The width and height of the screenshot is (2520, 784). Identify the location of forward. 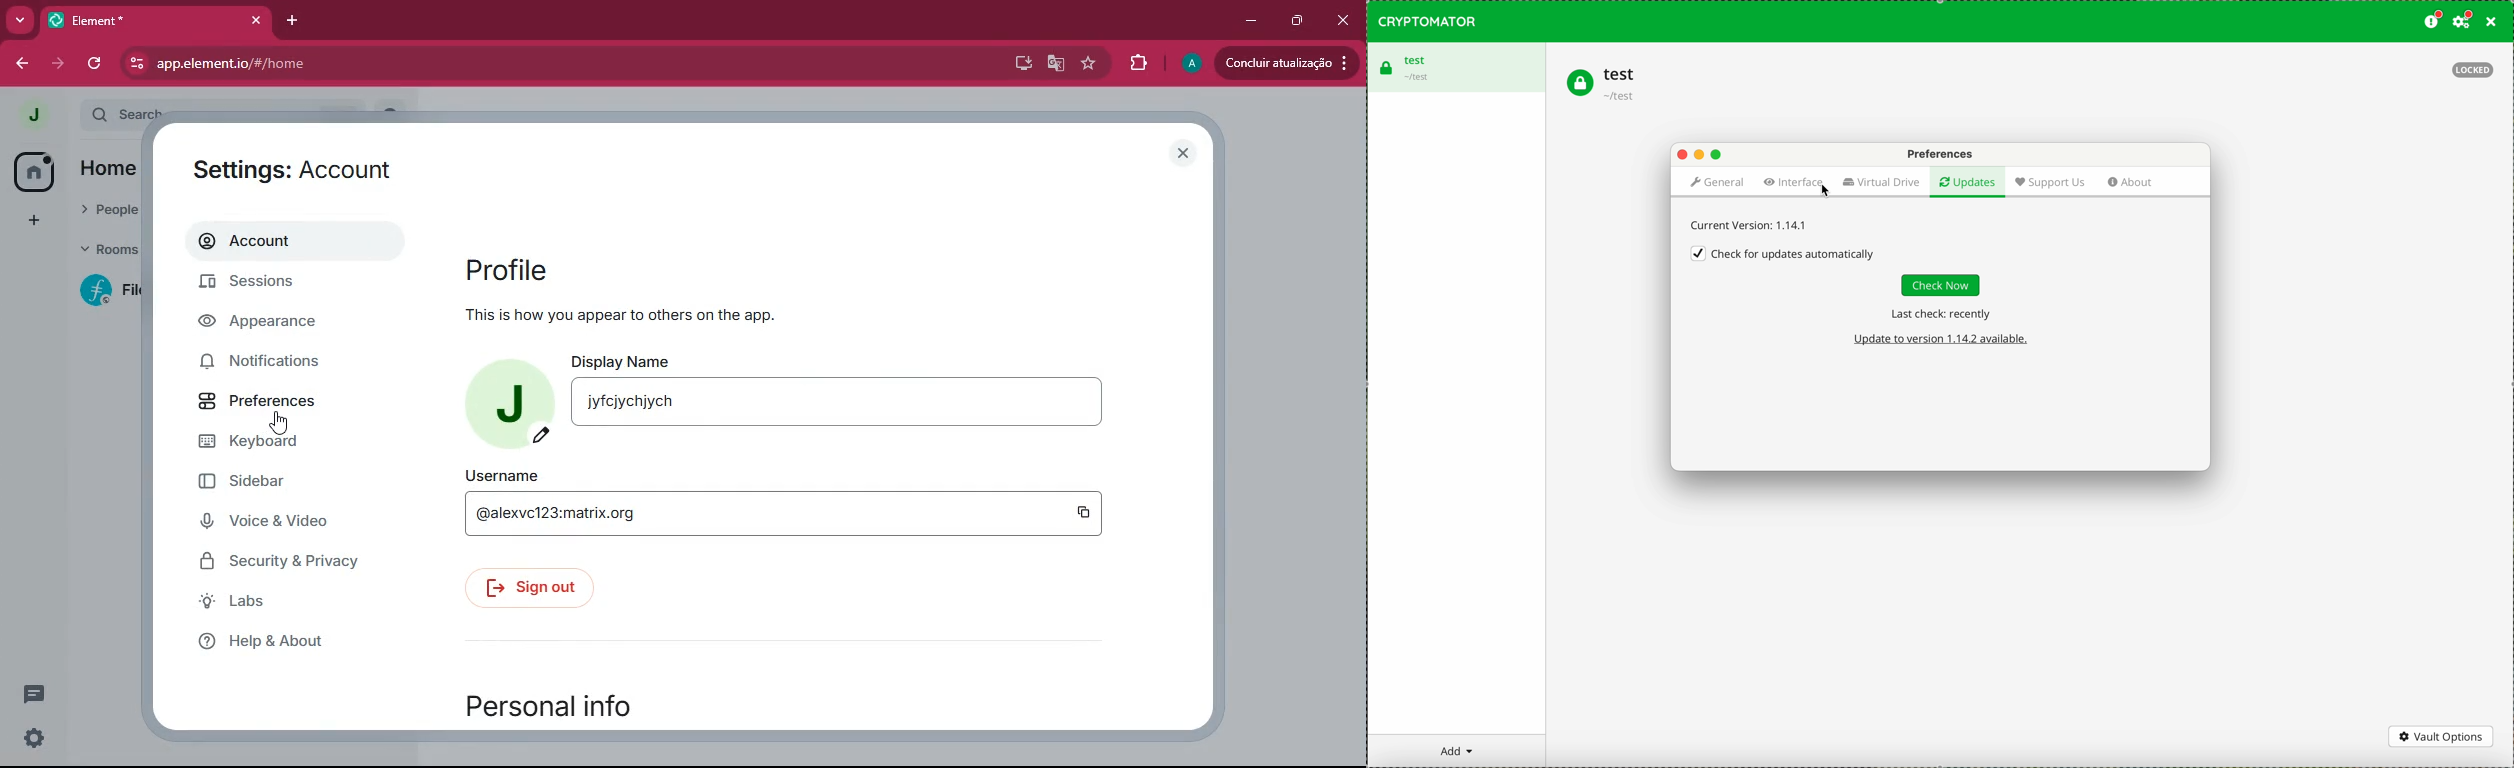
(56, 65).